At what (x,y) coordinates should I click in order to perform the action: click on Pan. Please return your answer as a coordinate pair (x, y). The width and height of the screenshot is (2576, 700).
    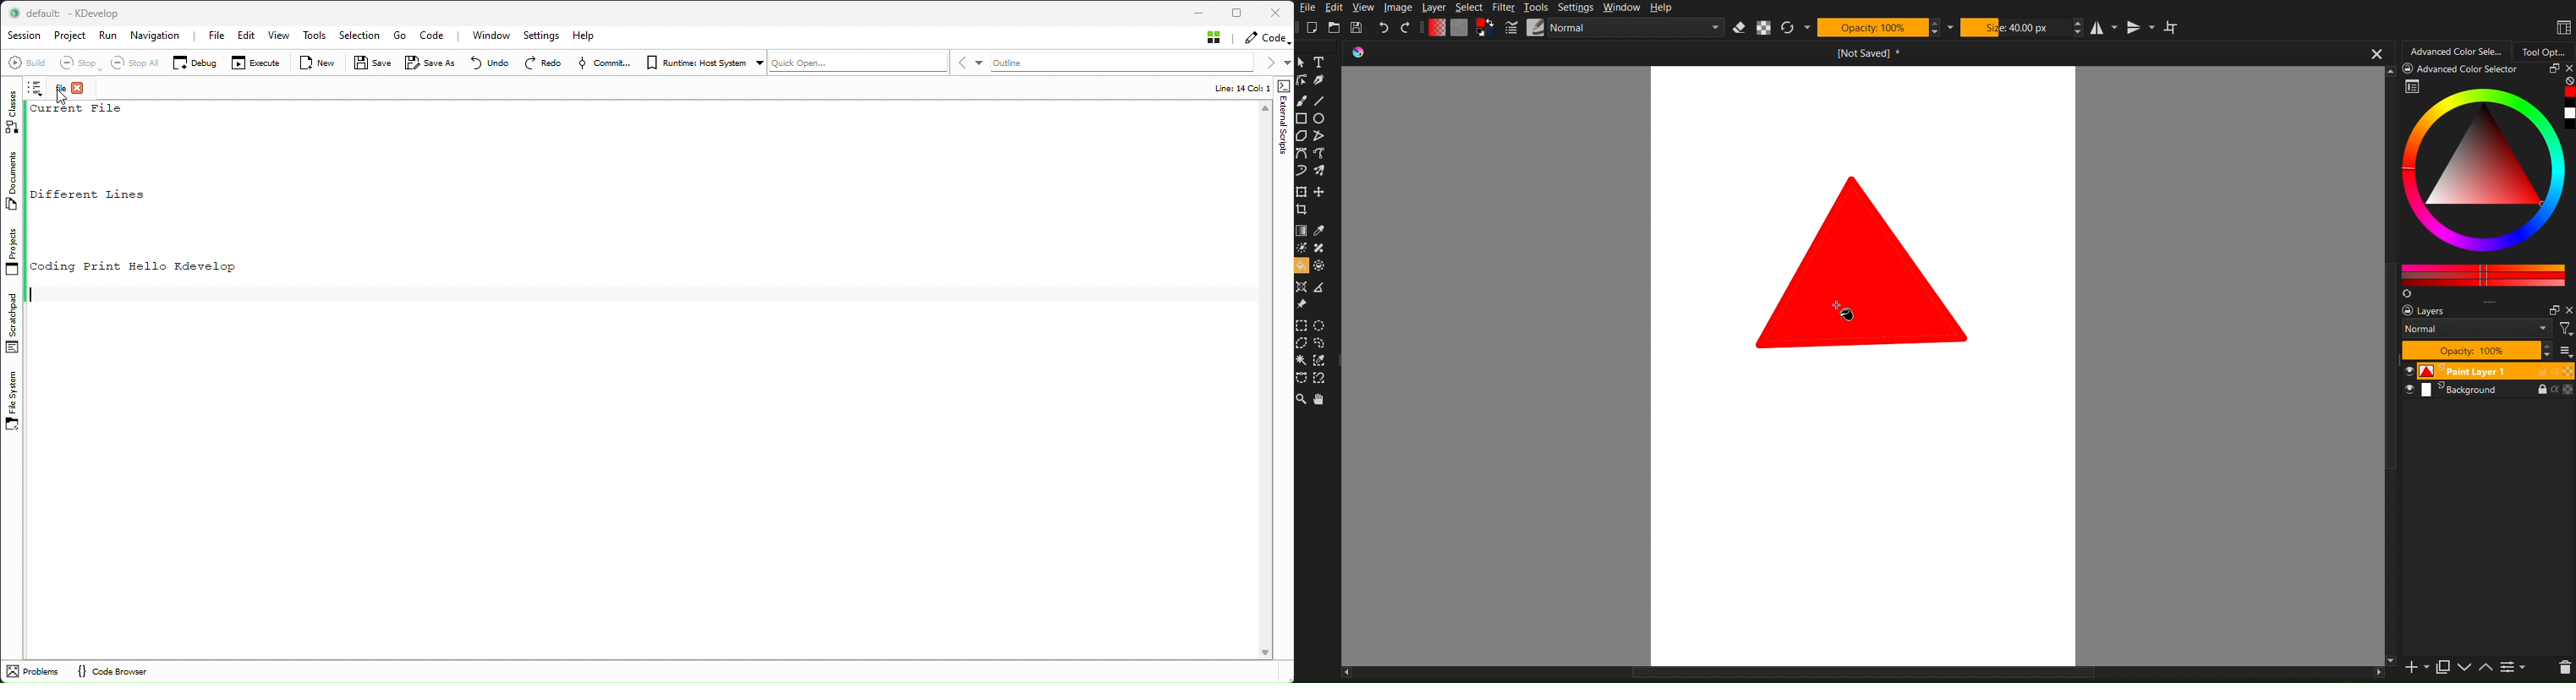
    Looking at the image, I should click on (1322, 398).